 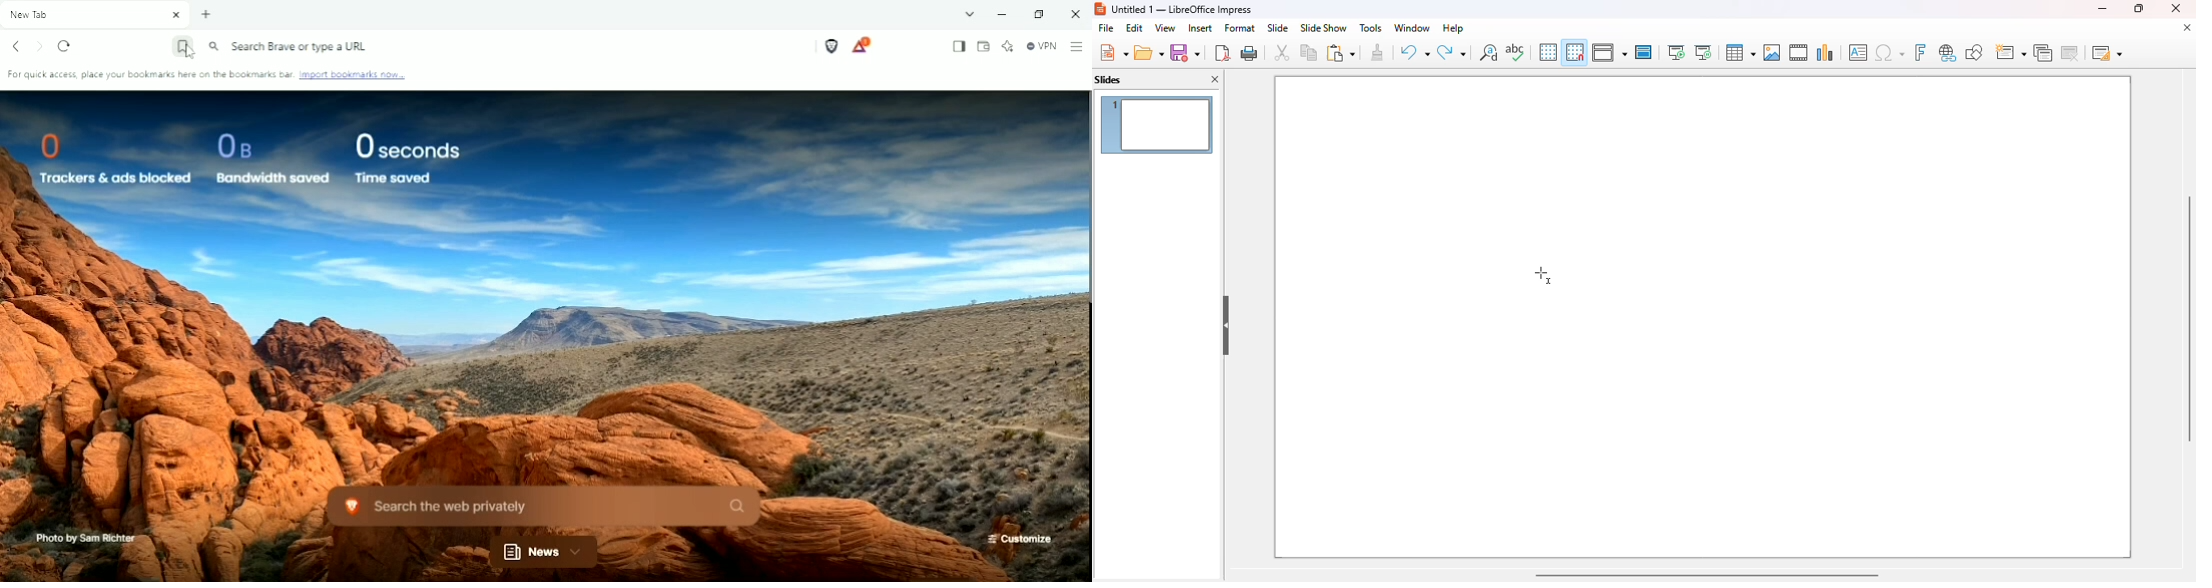 What do you see at coordinates (1240, 27) in the screenshot?
I see `format` at bounding box center [1240, 27].